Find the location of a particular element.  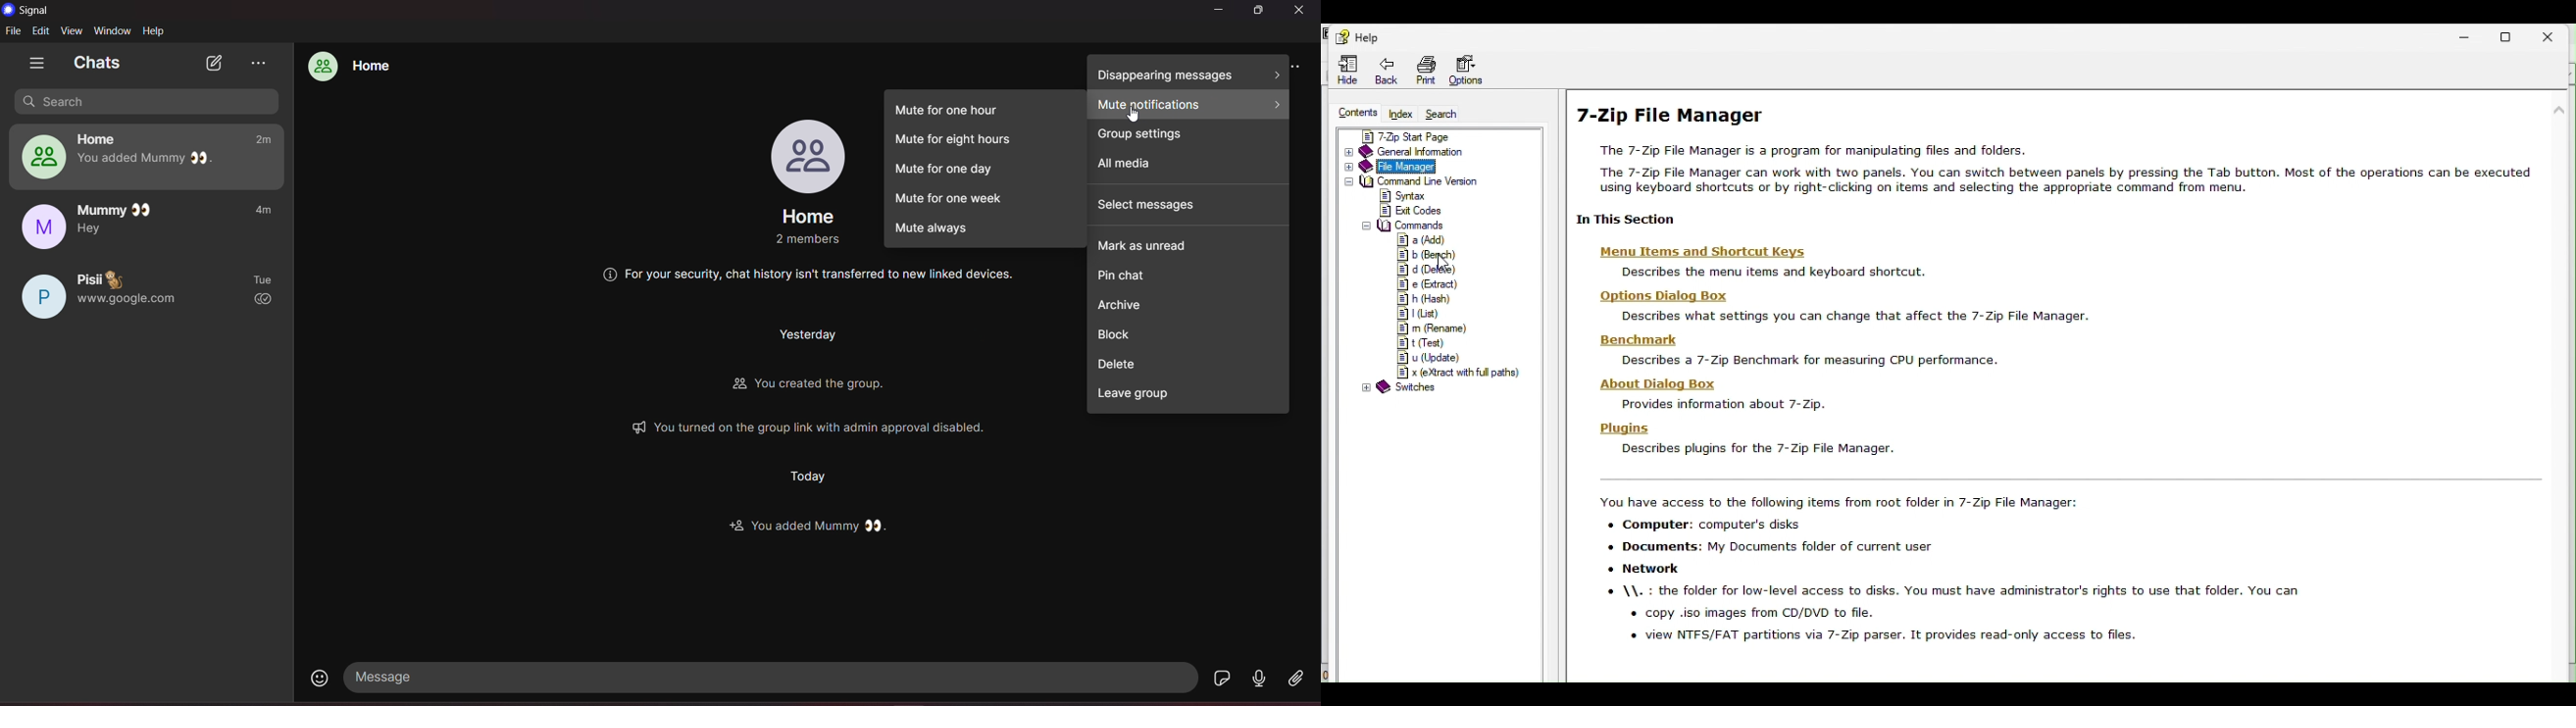

voice message is located at coordinates (1258, 678).